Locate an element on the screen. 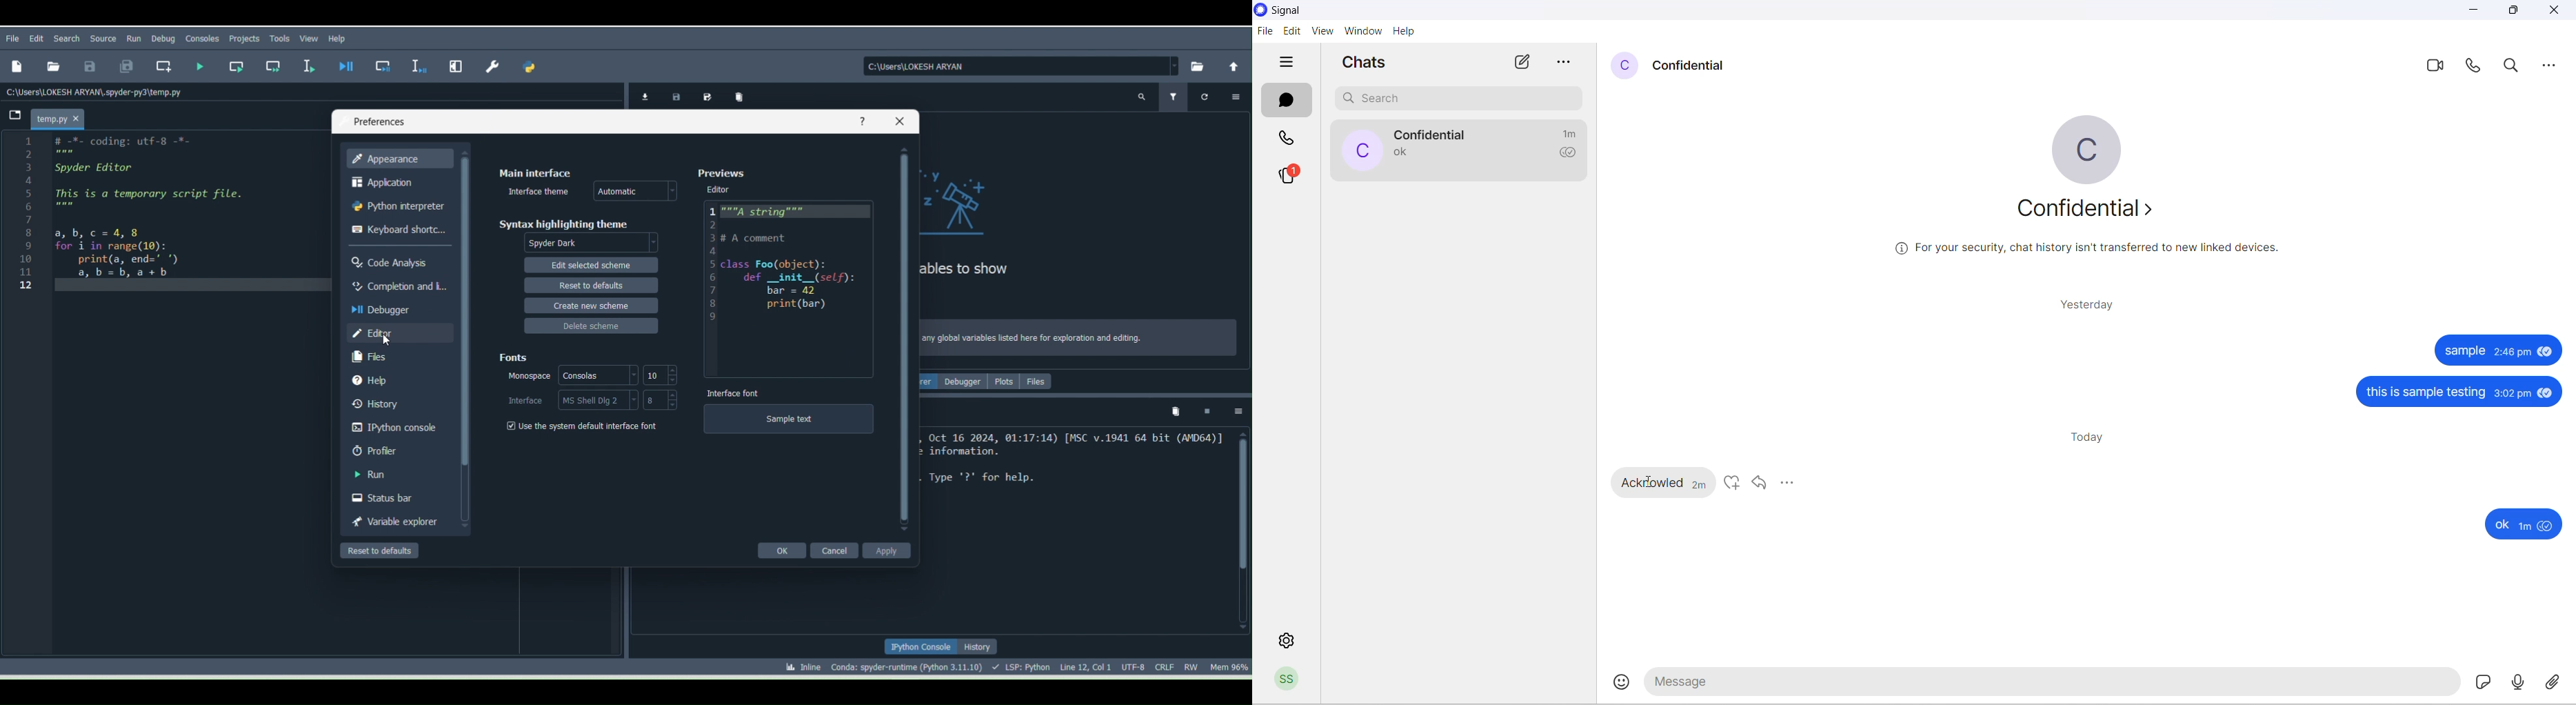 This screenshot has height=728, width=2576. Keyboard shortcuts is located at coordinates (398, 232).